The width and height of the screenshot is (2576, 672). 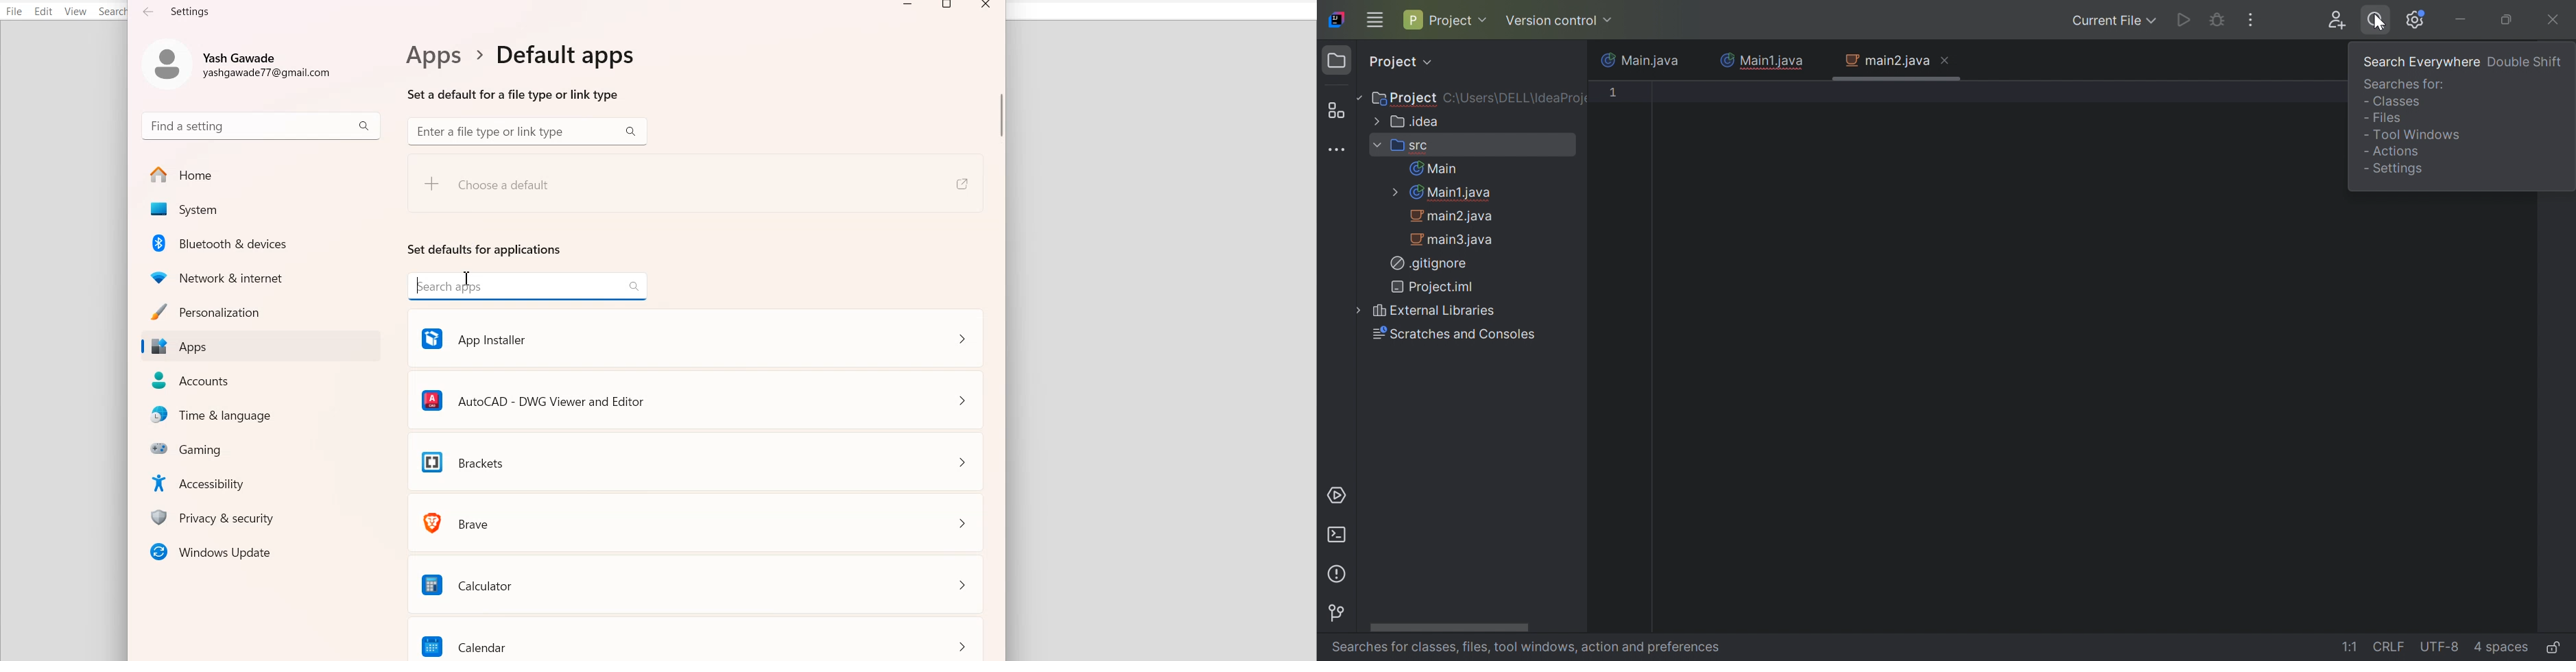 I want to click on Debug, so click(x=2218, y=21).